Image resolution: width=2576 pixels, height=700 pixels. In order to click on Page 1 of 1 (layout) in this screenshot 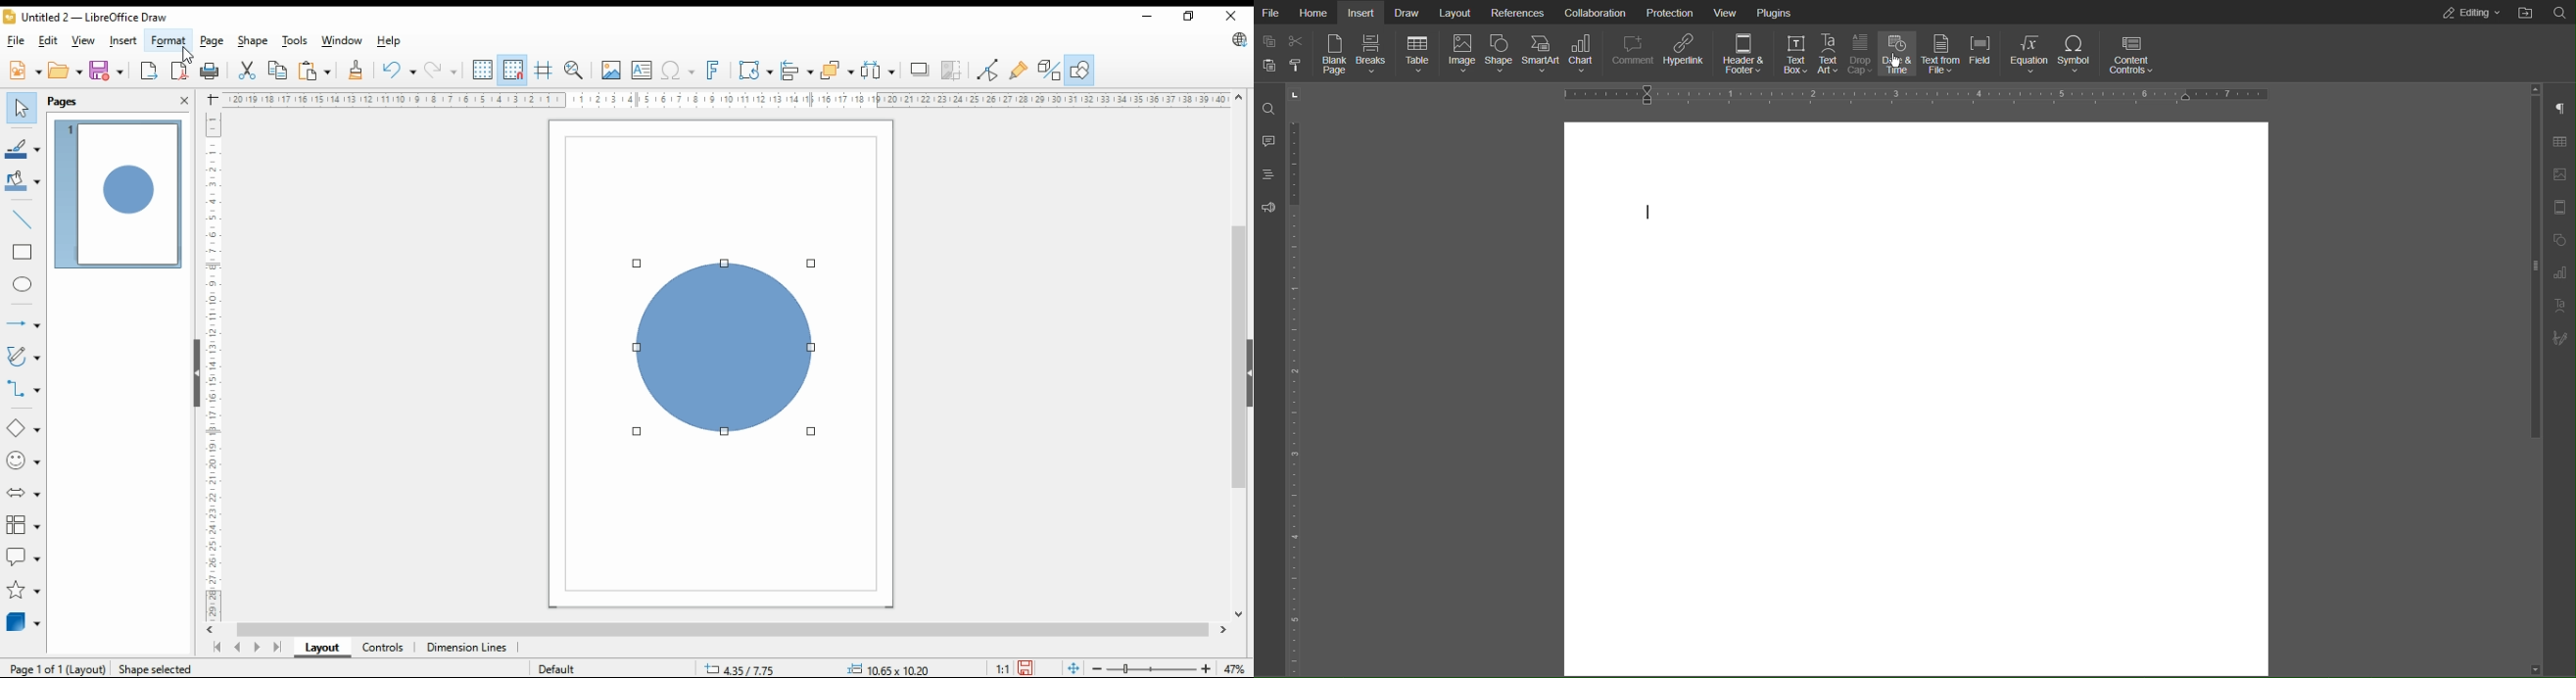, I will do `click(59, 670)`.